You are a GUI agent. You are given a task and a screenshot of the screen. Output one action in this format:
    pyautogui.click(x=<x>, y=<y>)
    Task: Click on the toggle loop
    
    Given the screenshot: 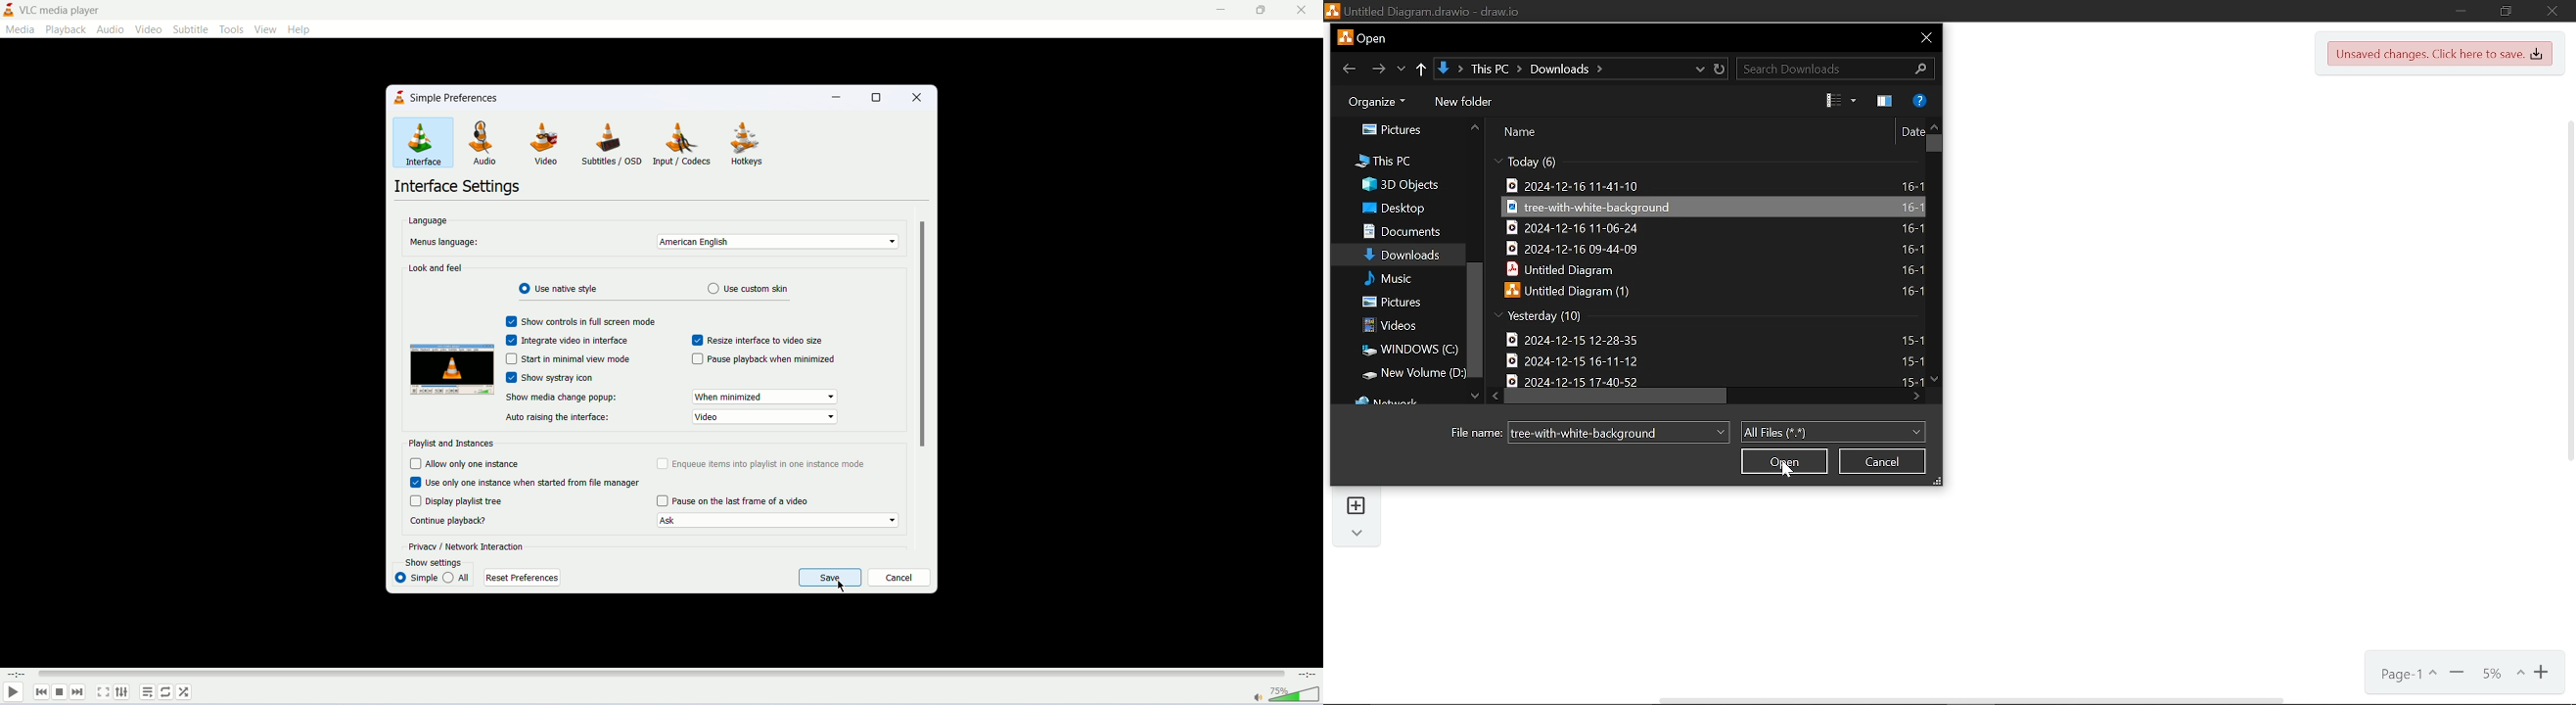 What is the action you would take?
    pyautogui.click(x=165, y=693)
    